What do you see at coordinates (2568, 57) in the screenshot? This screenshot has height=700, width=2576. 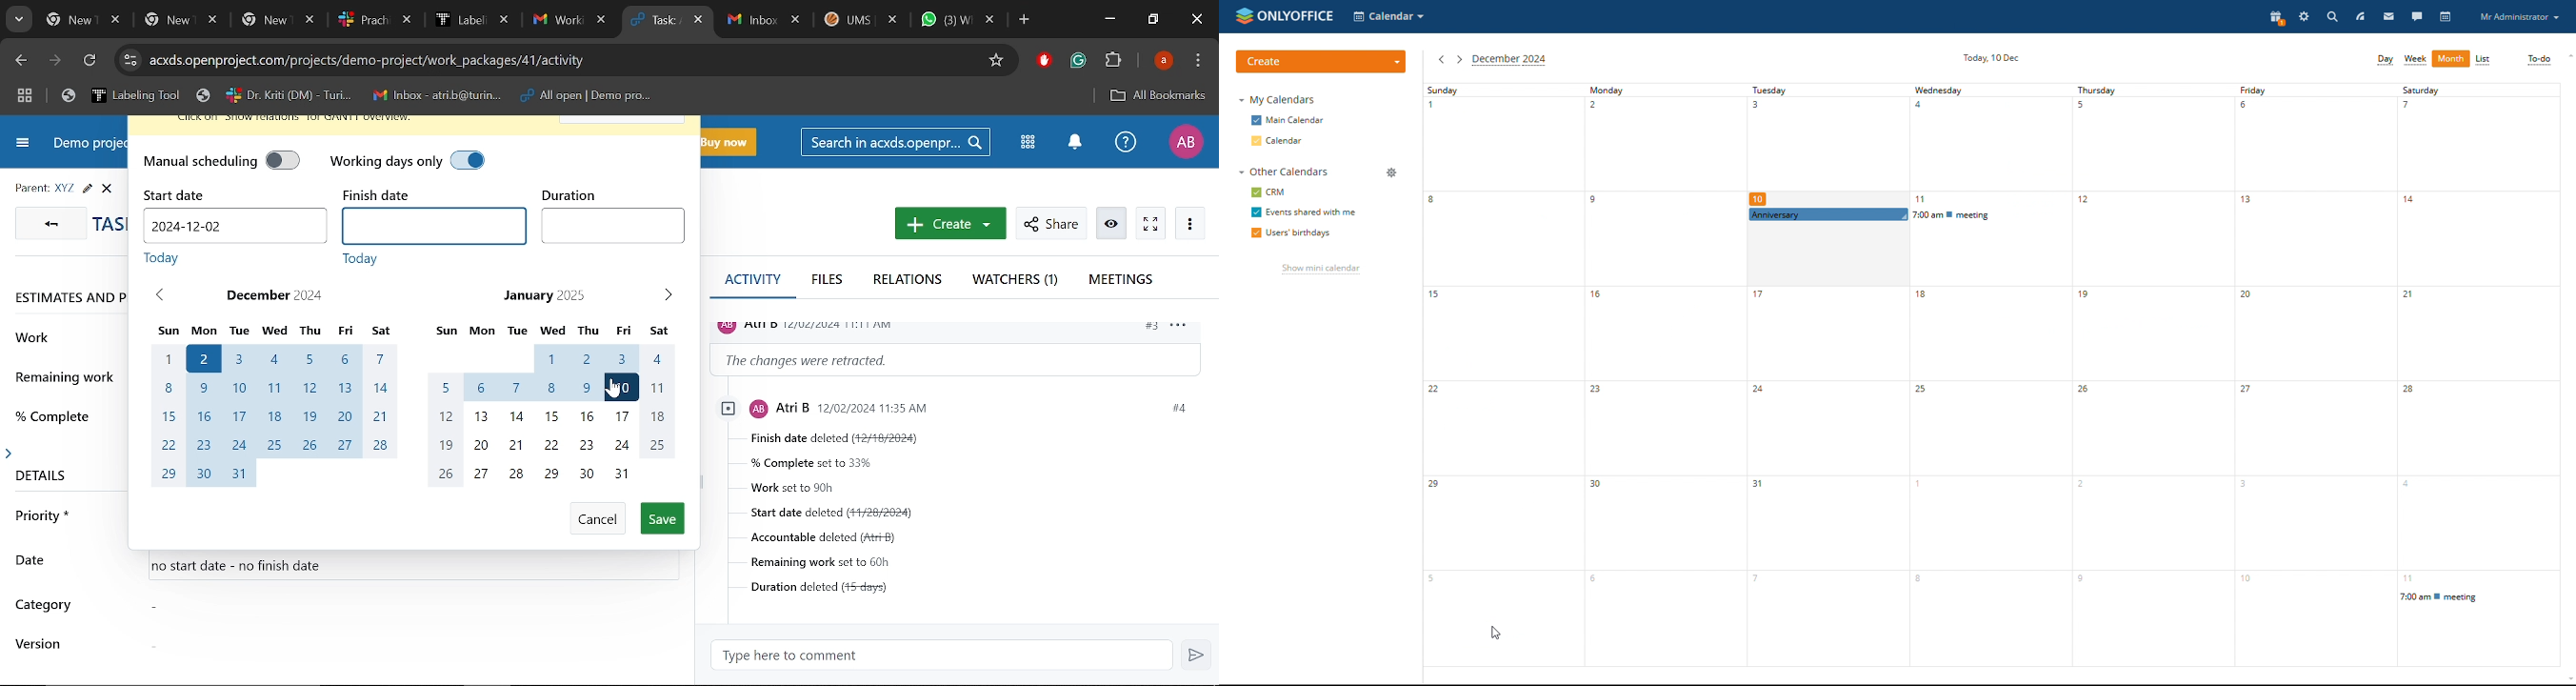 I see `scroll up` at bounding box center [2568, 57].